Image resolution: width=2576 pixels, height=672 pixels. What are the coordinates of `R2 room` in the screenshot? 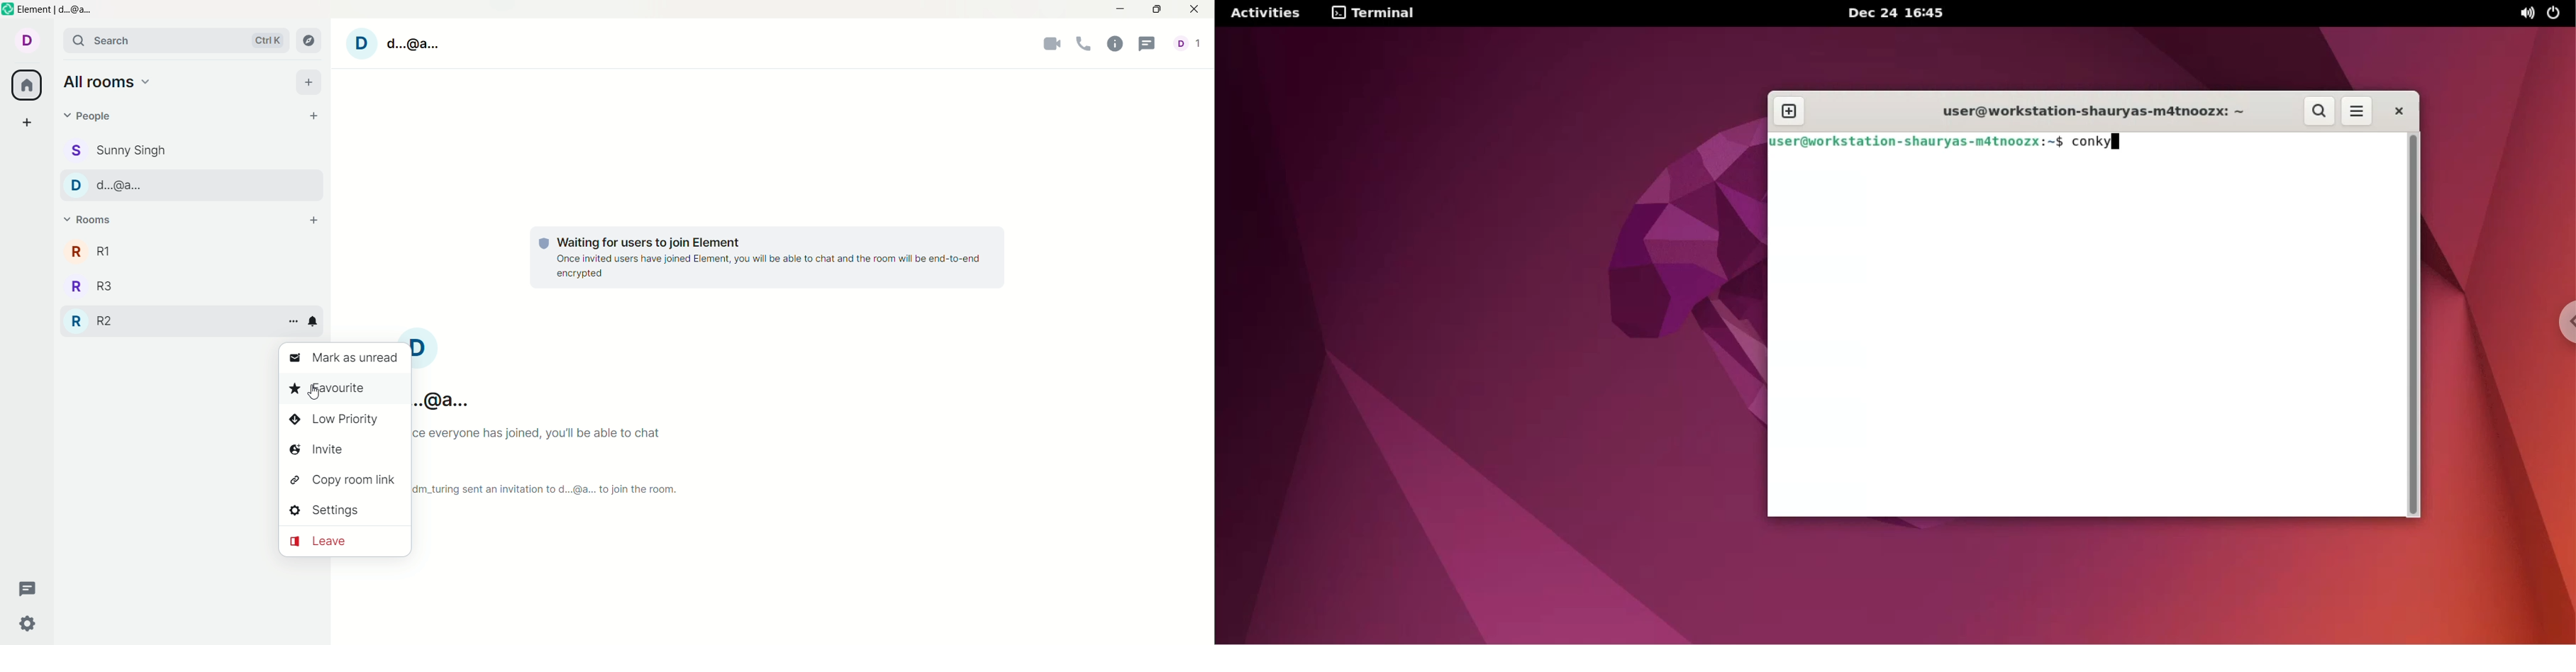 It's located at (92, 323).